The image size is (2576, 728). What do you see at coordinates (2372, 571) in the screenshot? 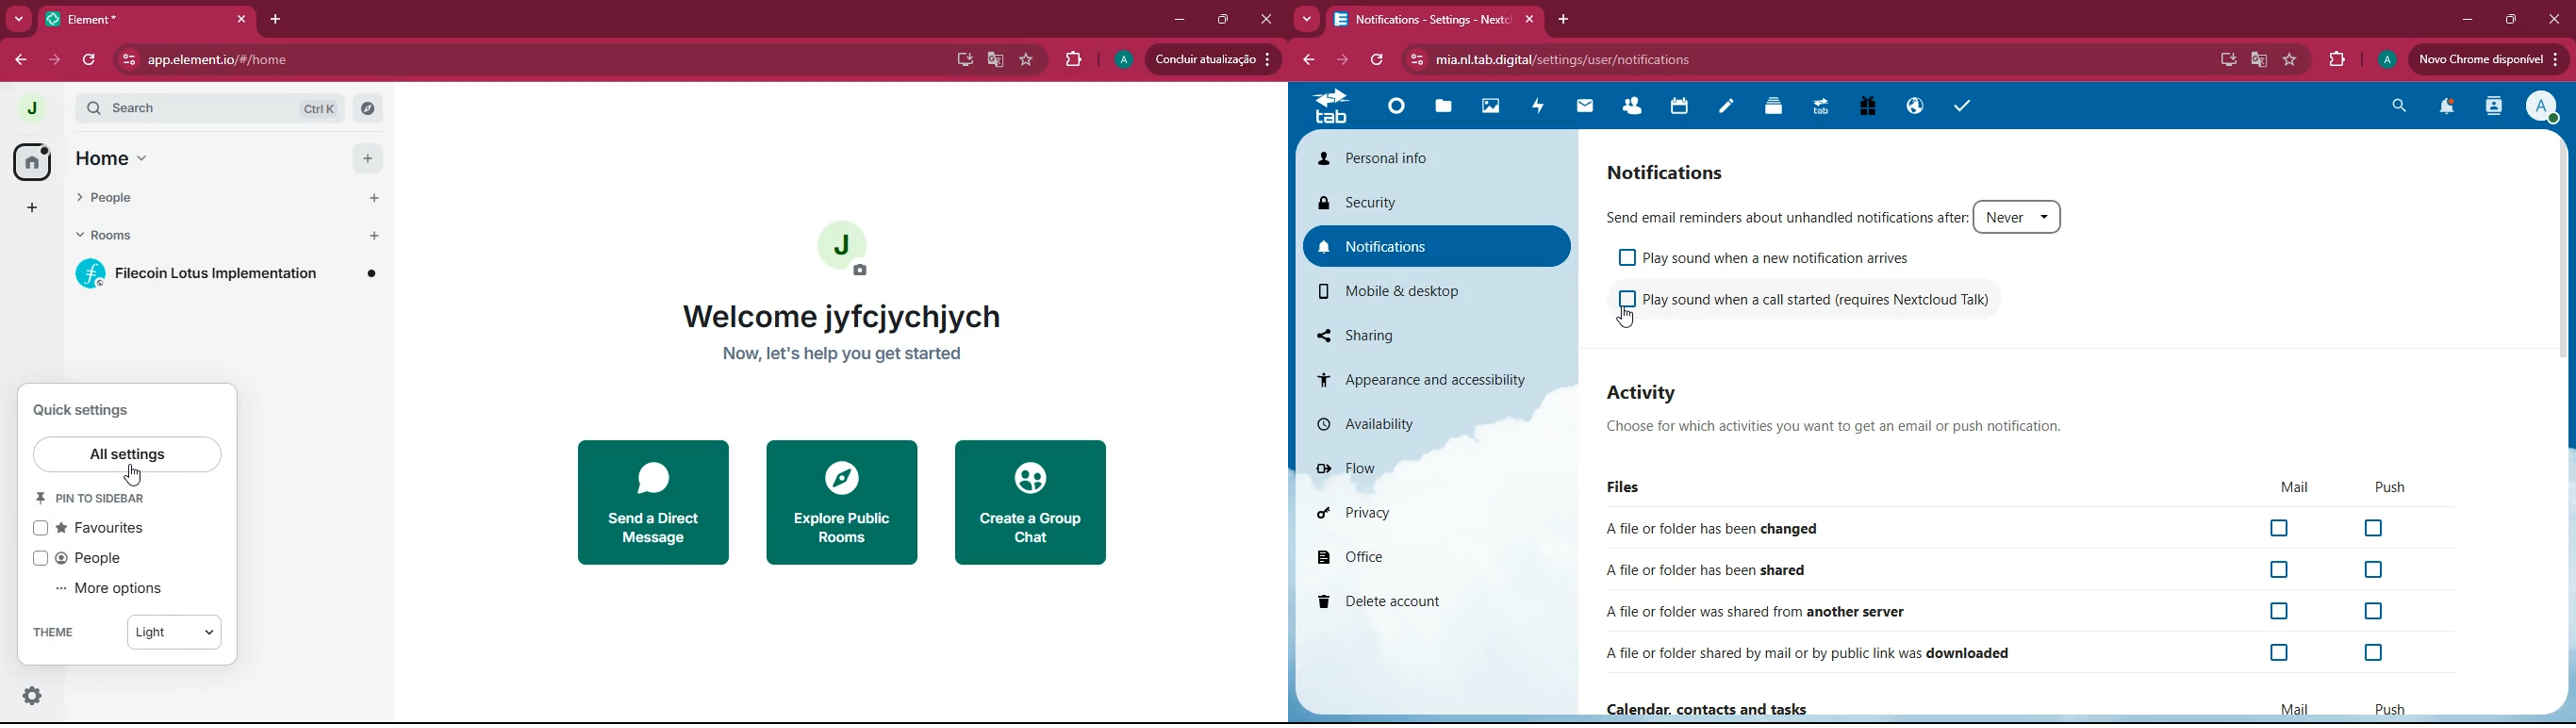
I see `off` at bounding box center [2372, 571].